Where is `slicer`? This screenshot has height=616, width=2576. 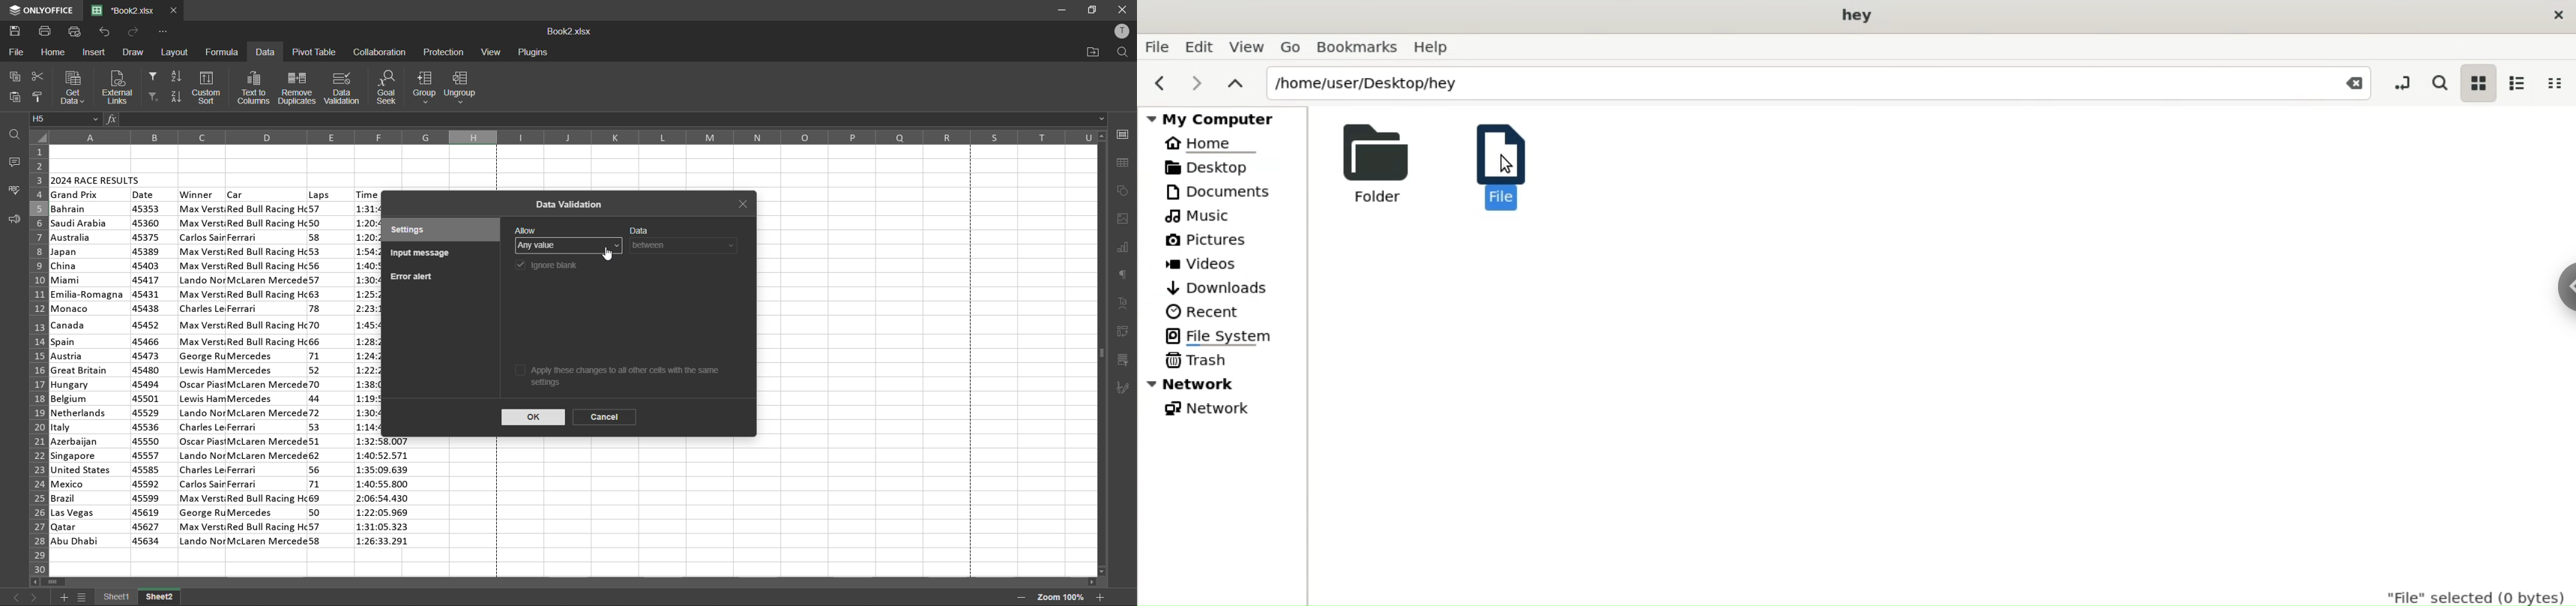
slicer is located at coordinates (1125, 361).